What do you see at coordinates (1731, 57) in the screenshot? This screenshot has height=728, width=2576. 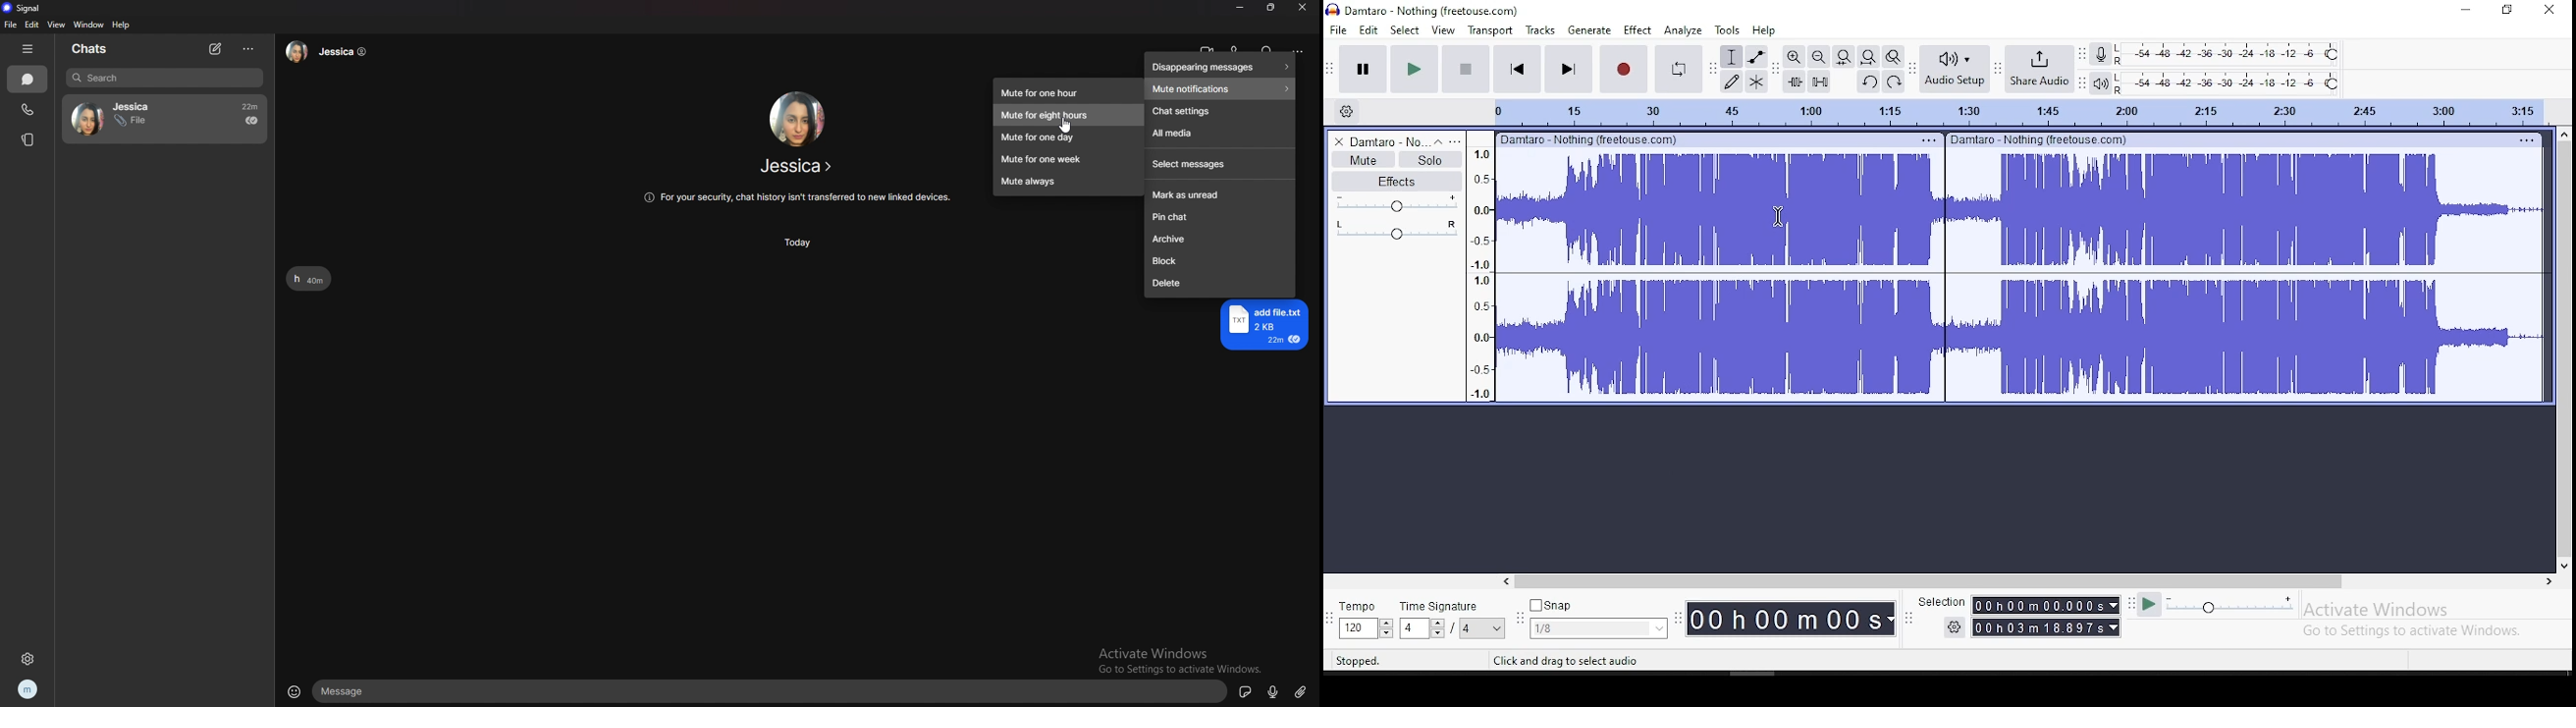 I see `selection tool` at bounding box center [1731, 57].